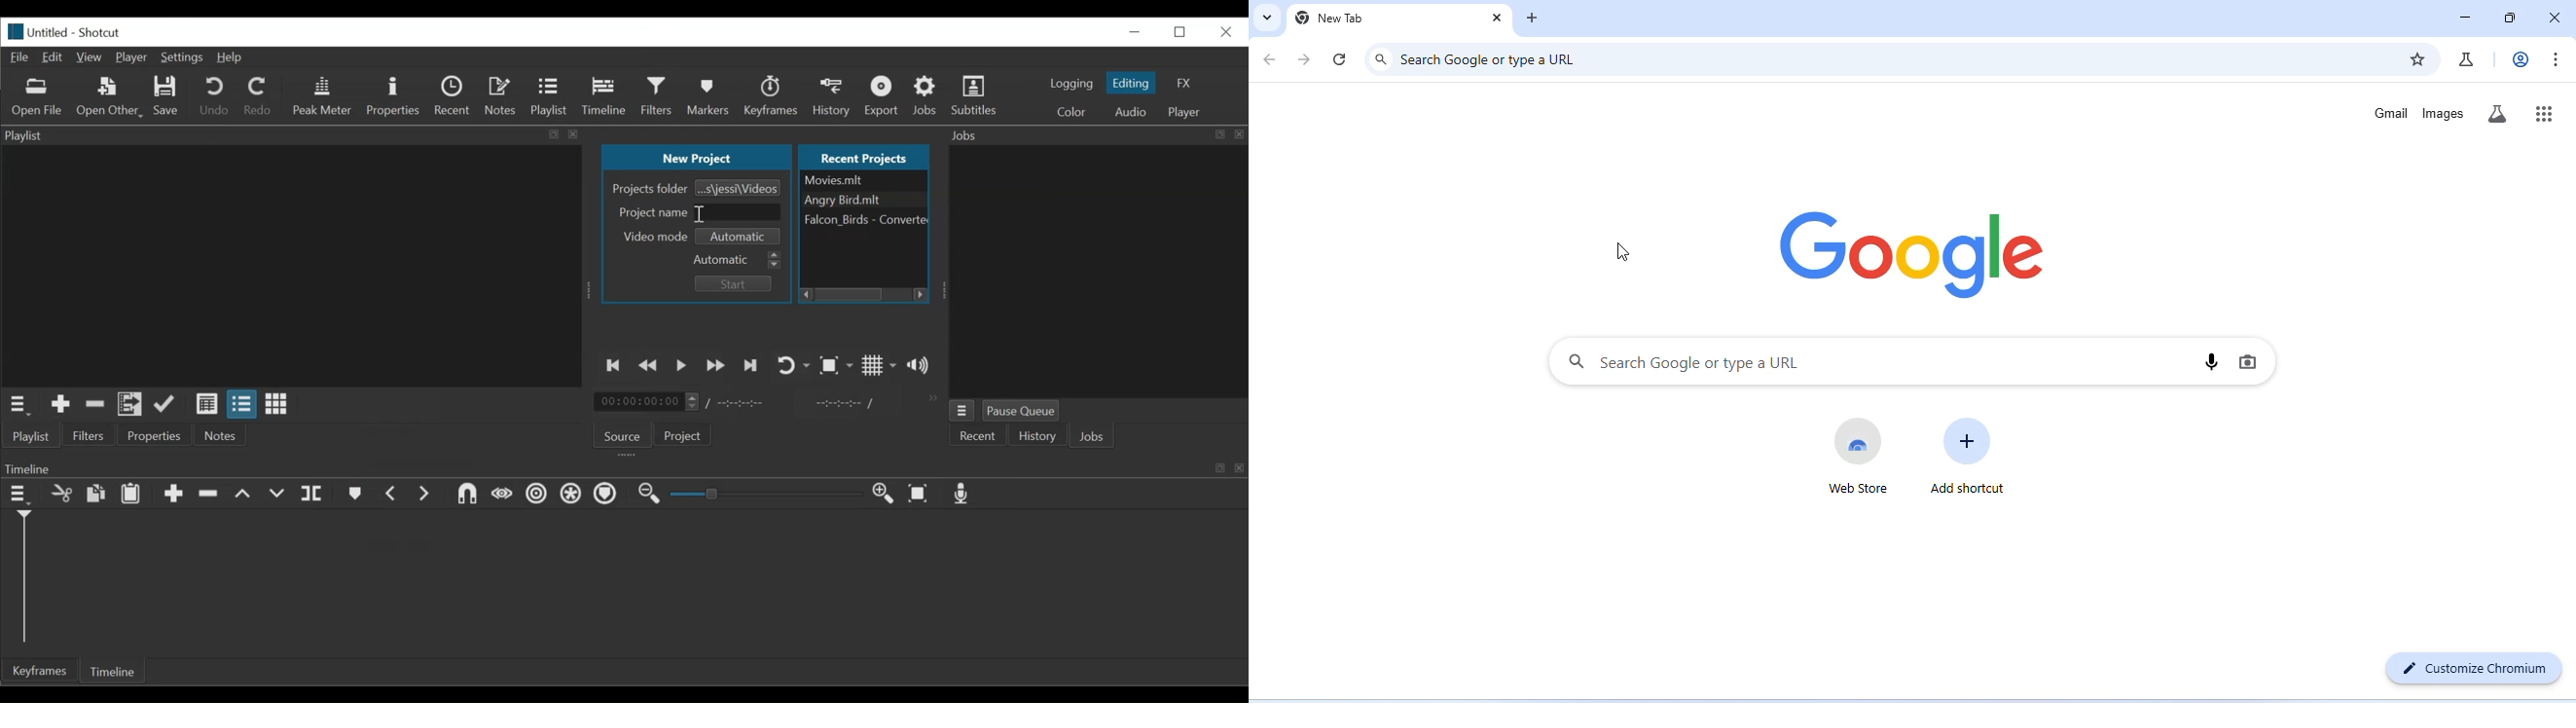 Image resolution: width=2576 pixels, height=728 pixels. Describe the element at coordinates (88, 58) in the screenshot. I see `View` at that location.